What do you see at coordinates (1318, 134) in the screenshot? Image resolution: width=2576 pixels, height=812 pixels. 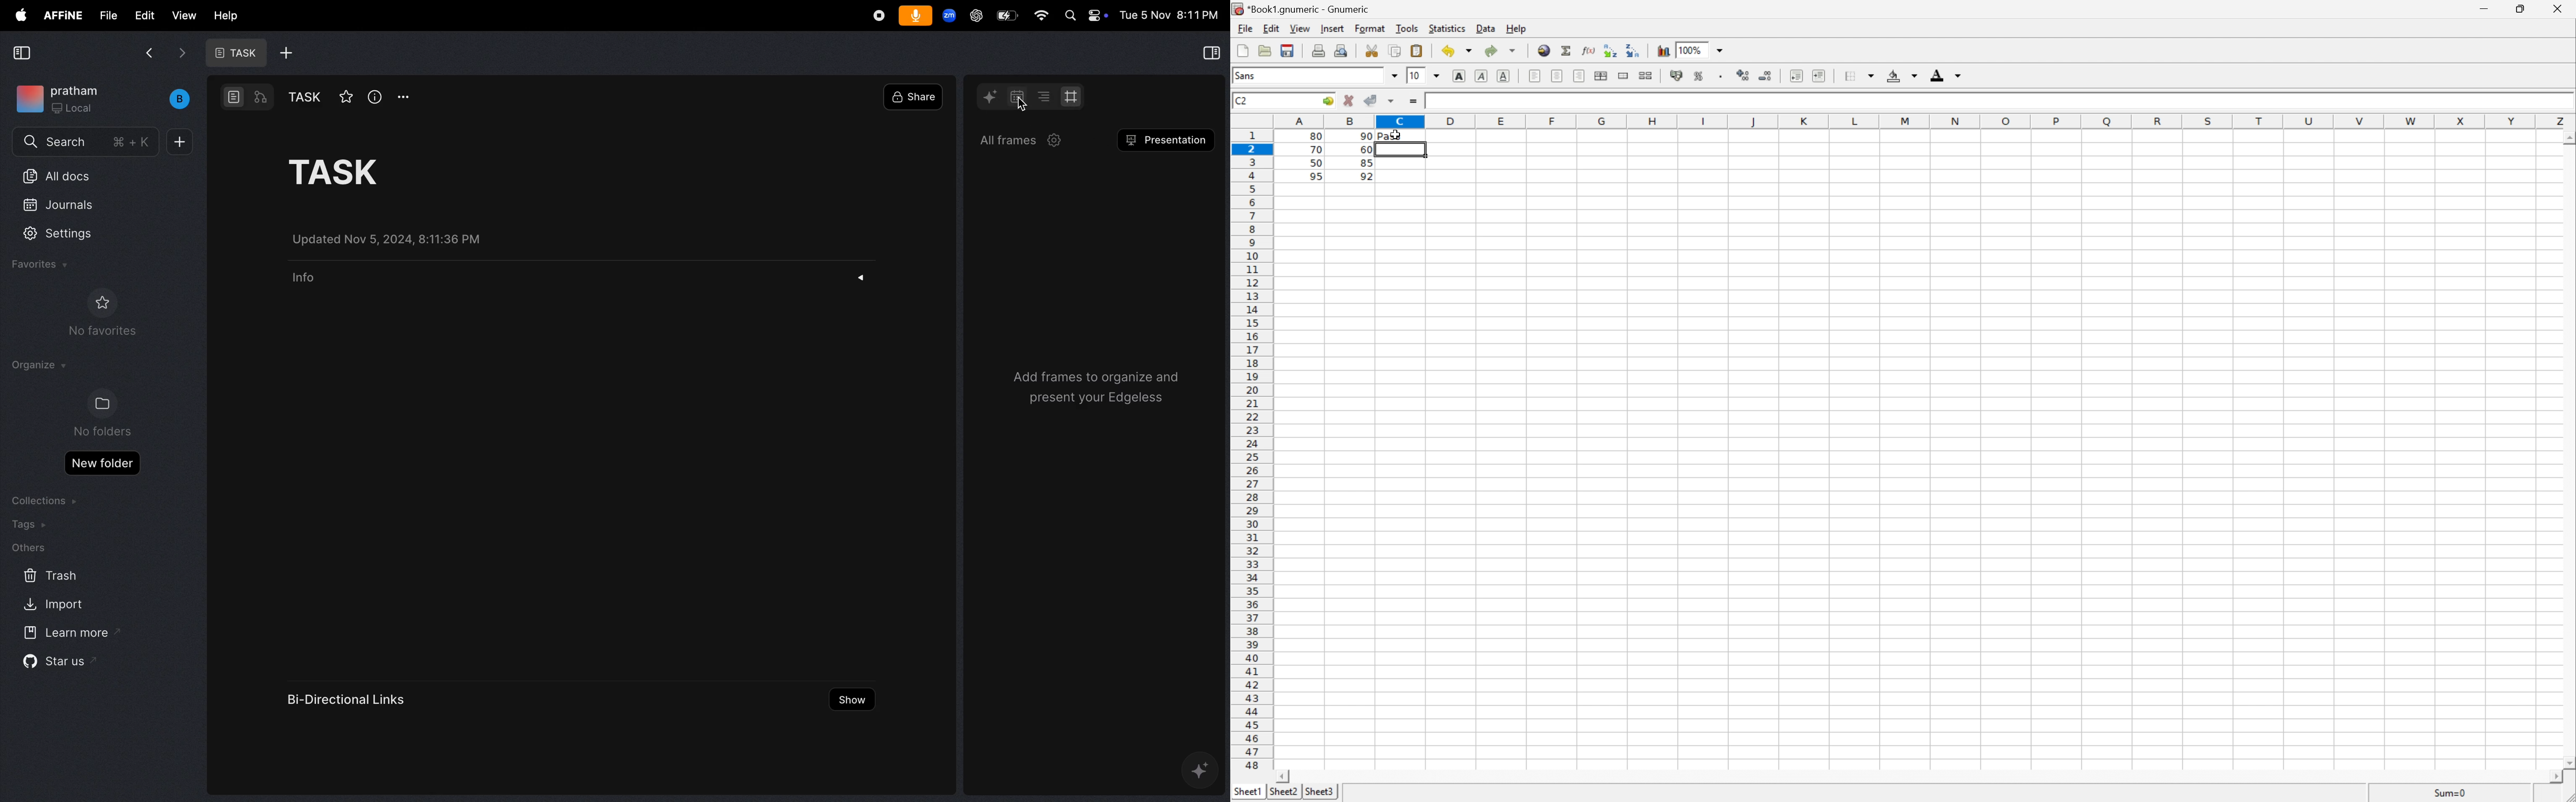 I see `80` at bounding box center [1318, 134].